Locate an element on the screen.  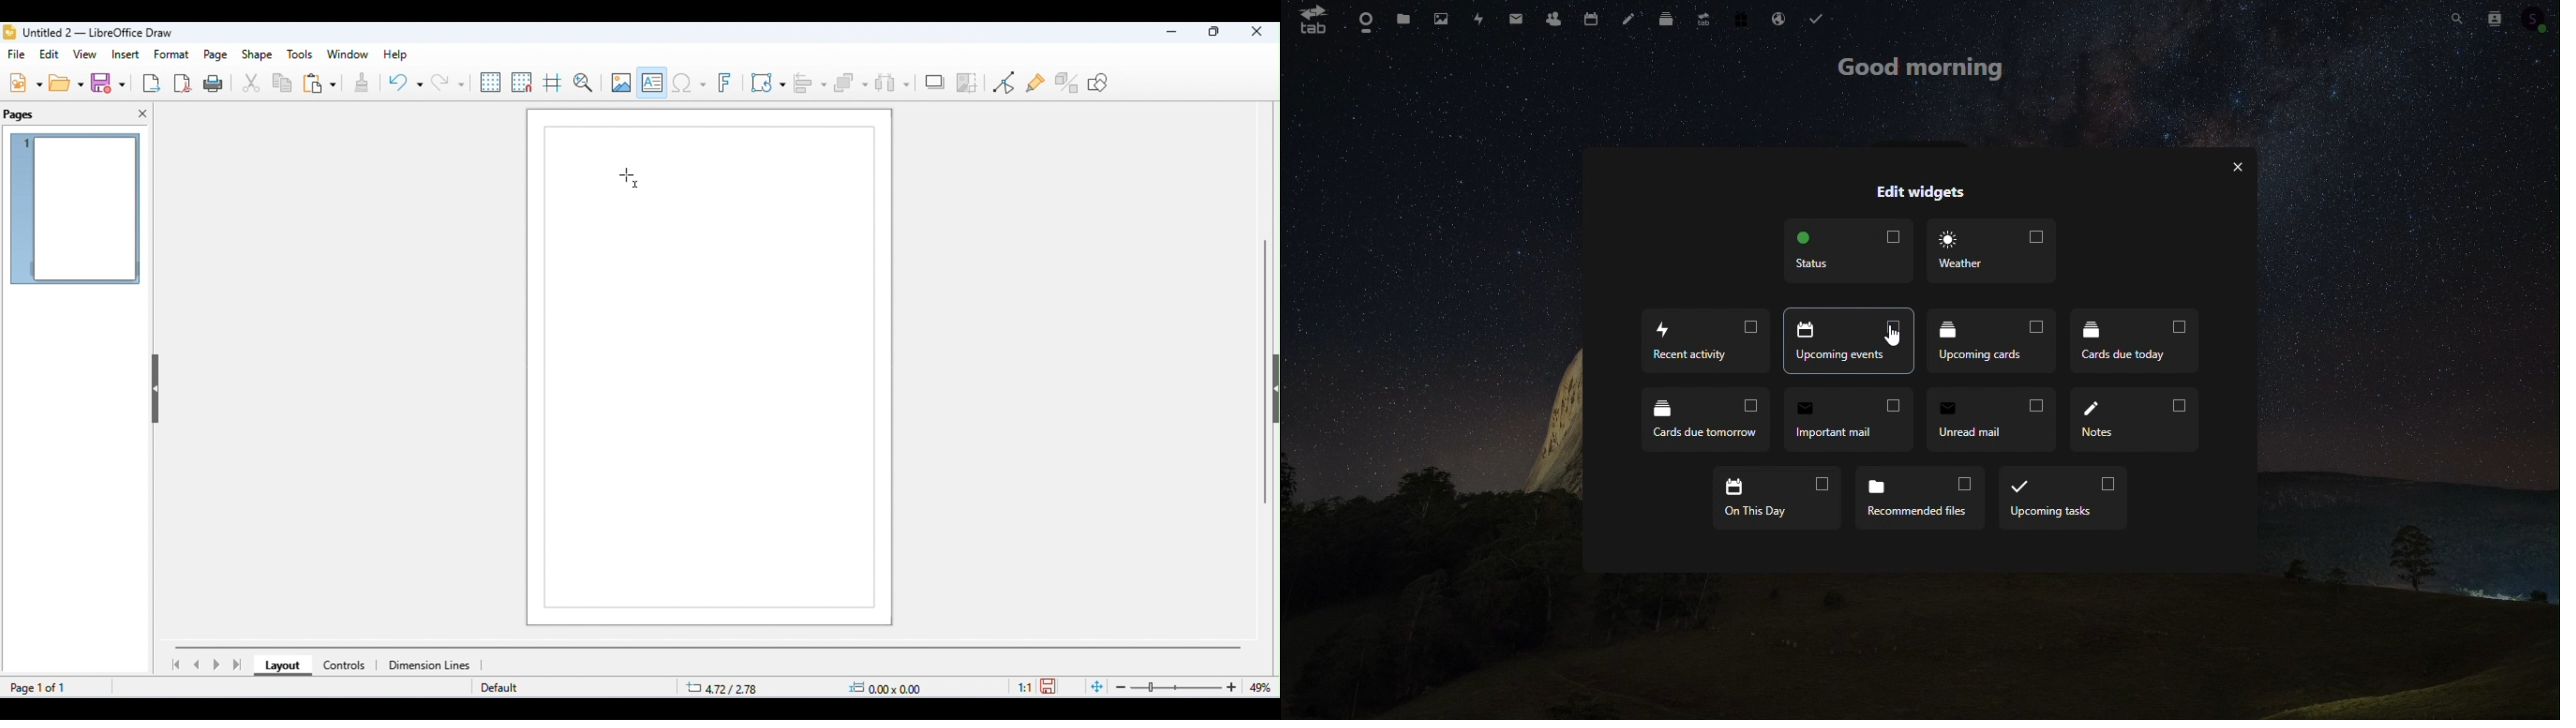
copy is located at coordinates (283, 85).